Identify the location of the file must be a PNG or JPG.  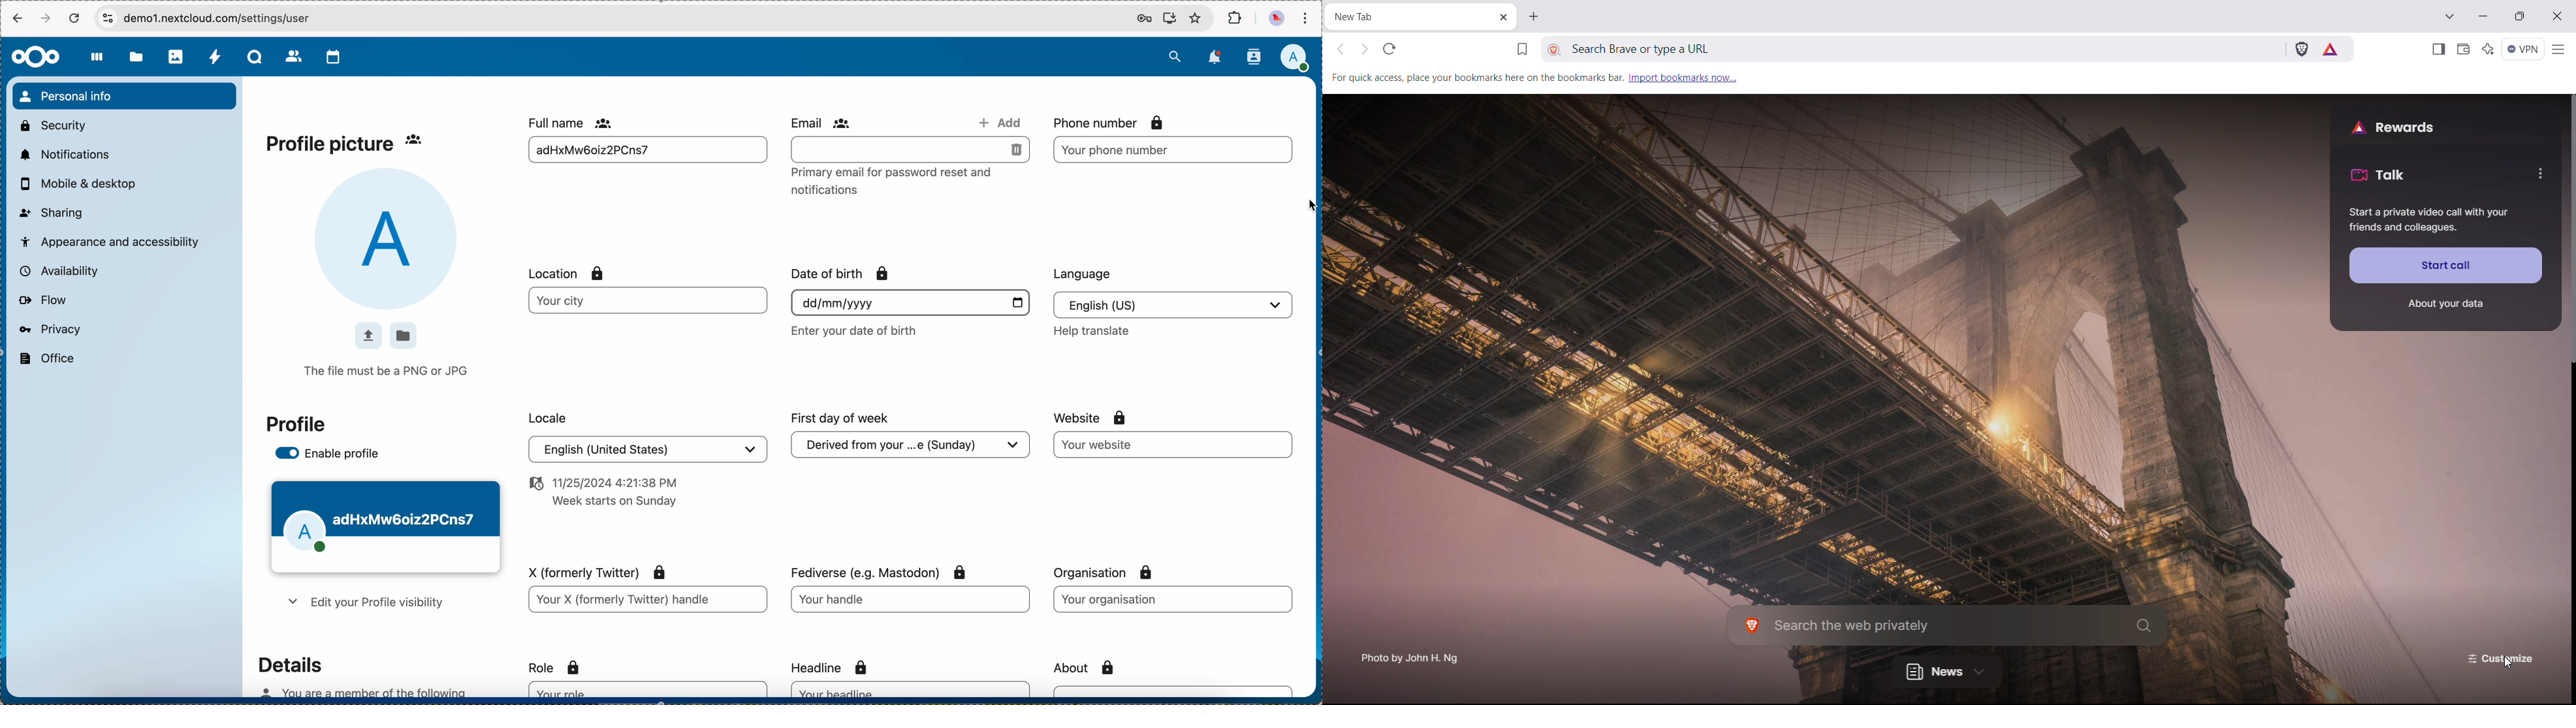
(388, 372).